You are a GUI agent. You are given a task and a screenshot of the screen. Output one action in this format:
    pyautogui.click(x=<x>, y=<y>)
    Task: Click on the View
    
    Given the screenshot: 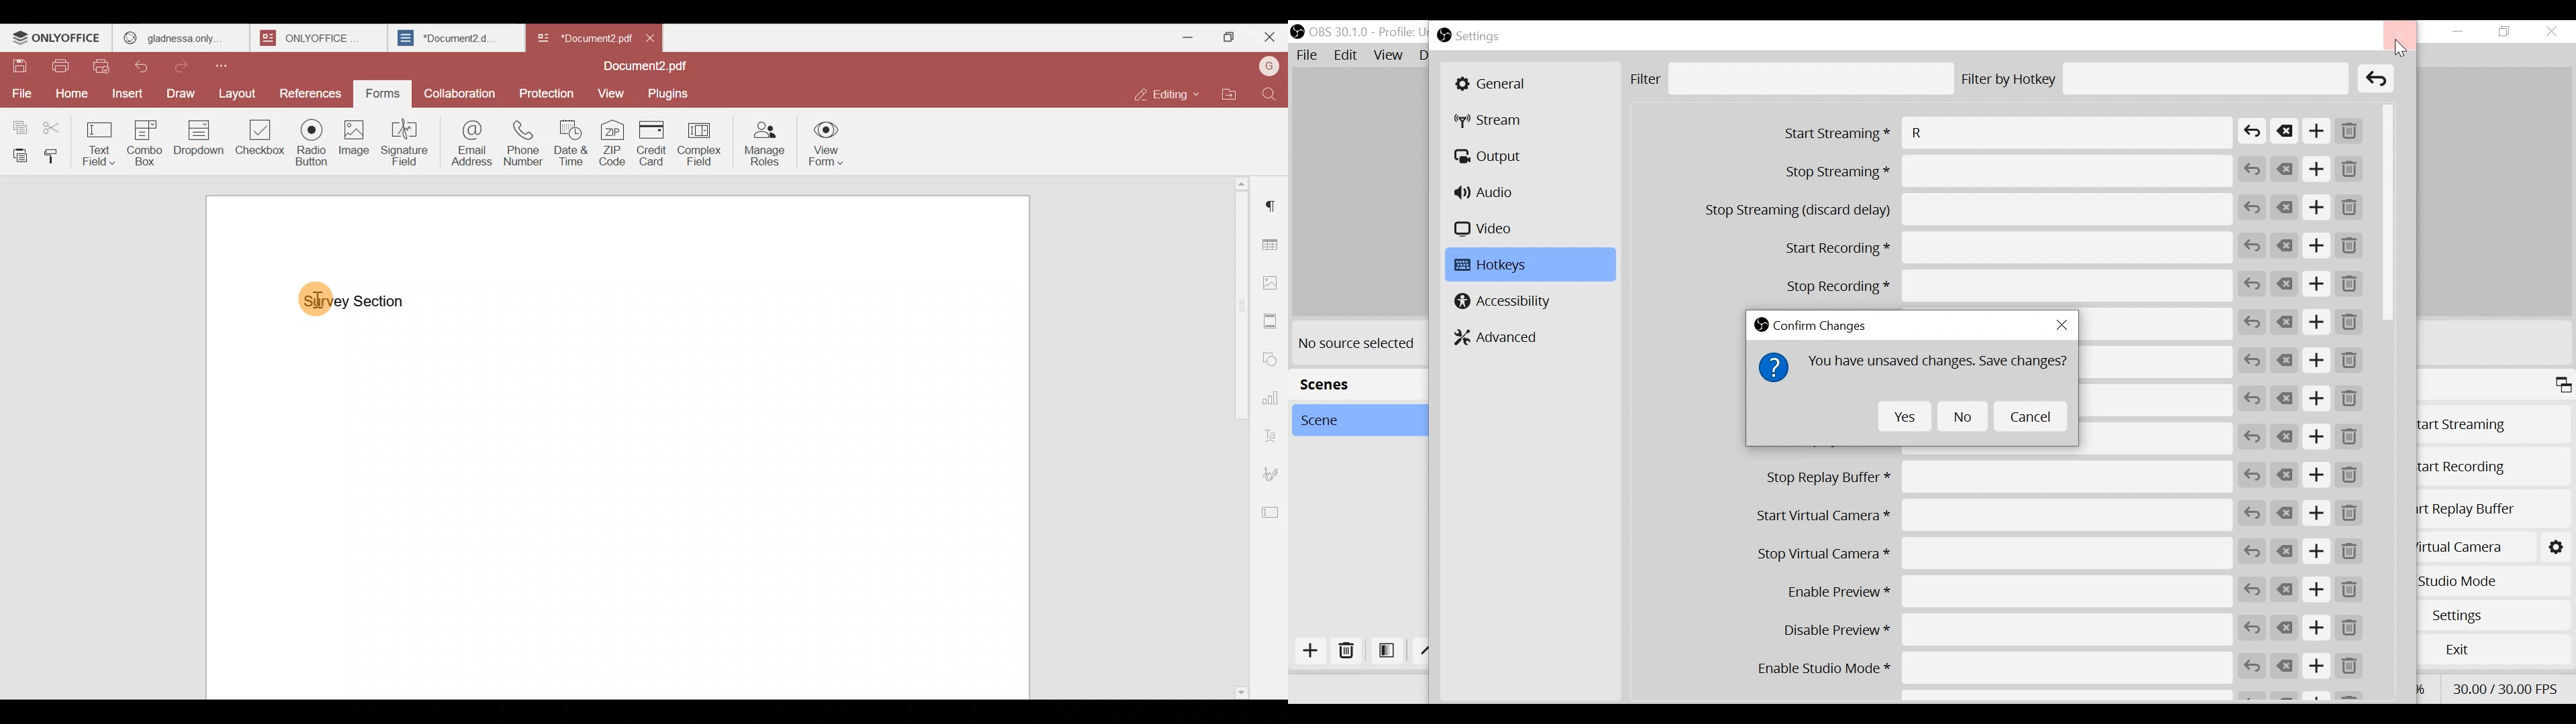 What is the action you would take?
    pyautogui.click(x=608, y=92)
    